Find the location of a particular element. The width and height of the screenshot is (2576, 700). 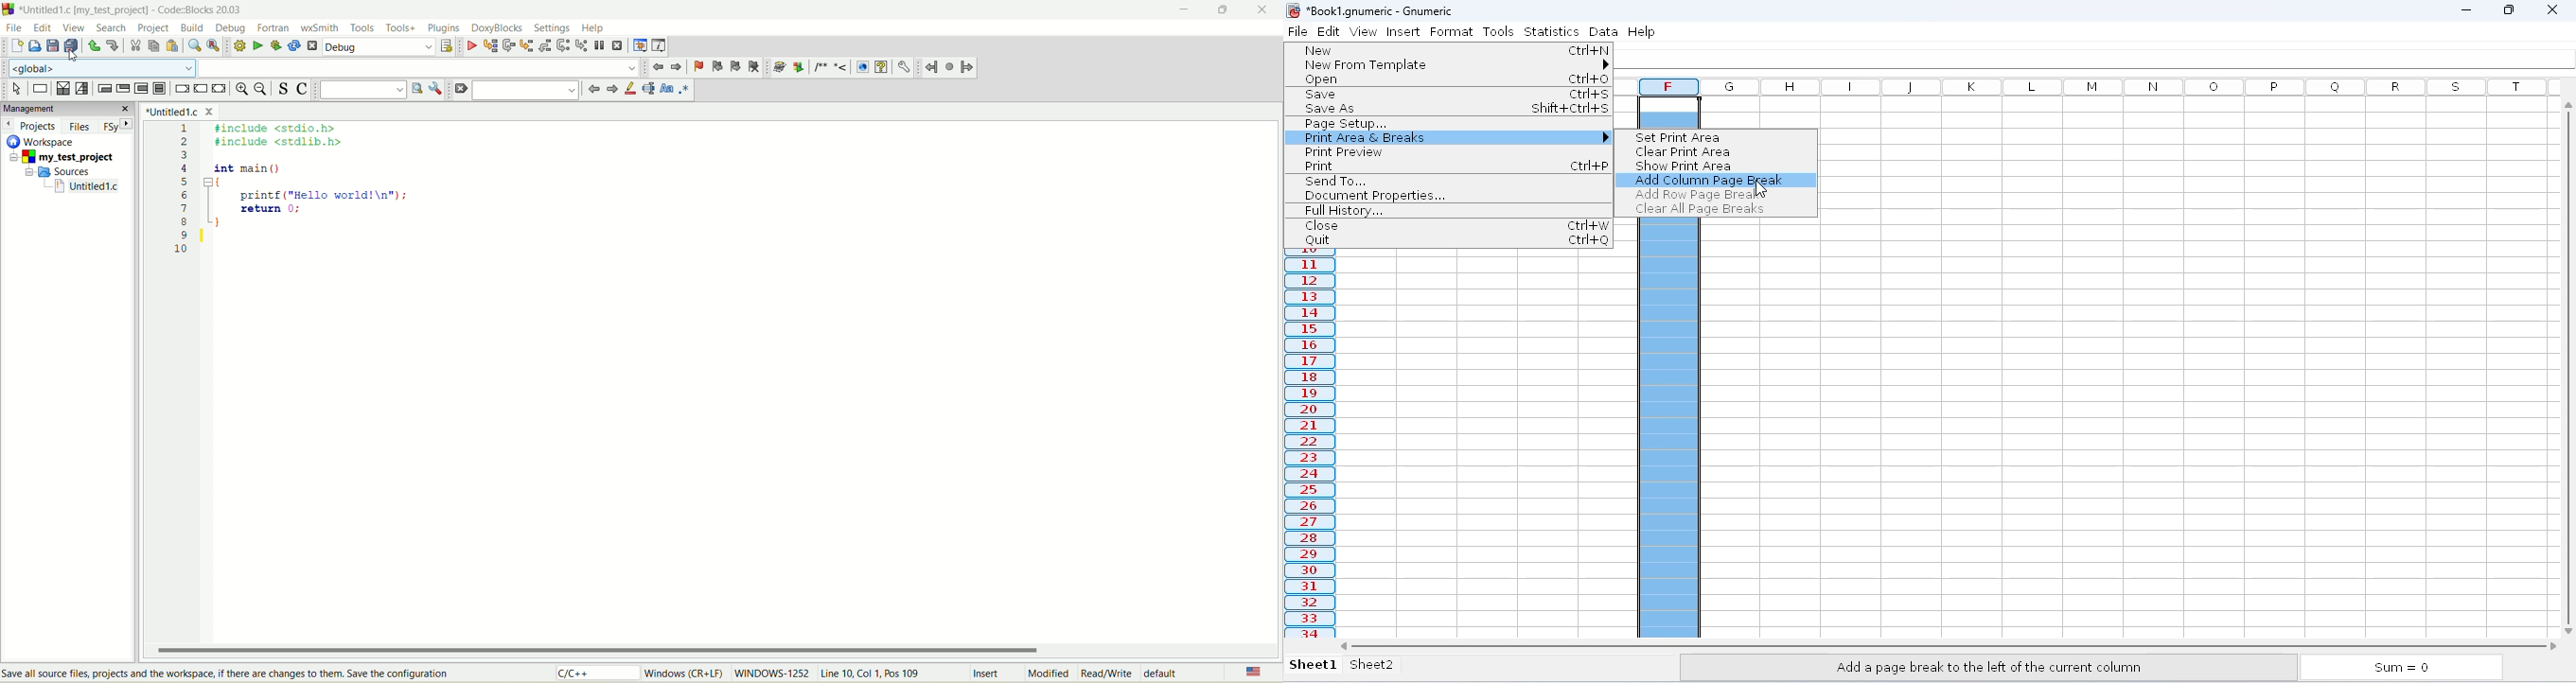

project is located at coordinates (156, 29).